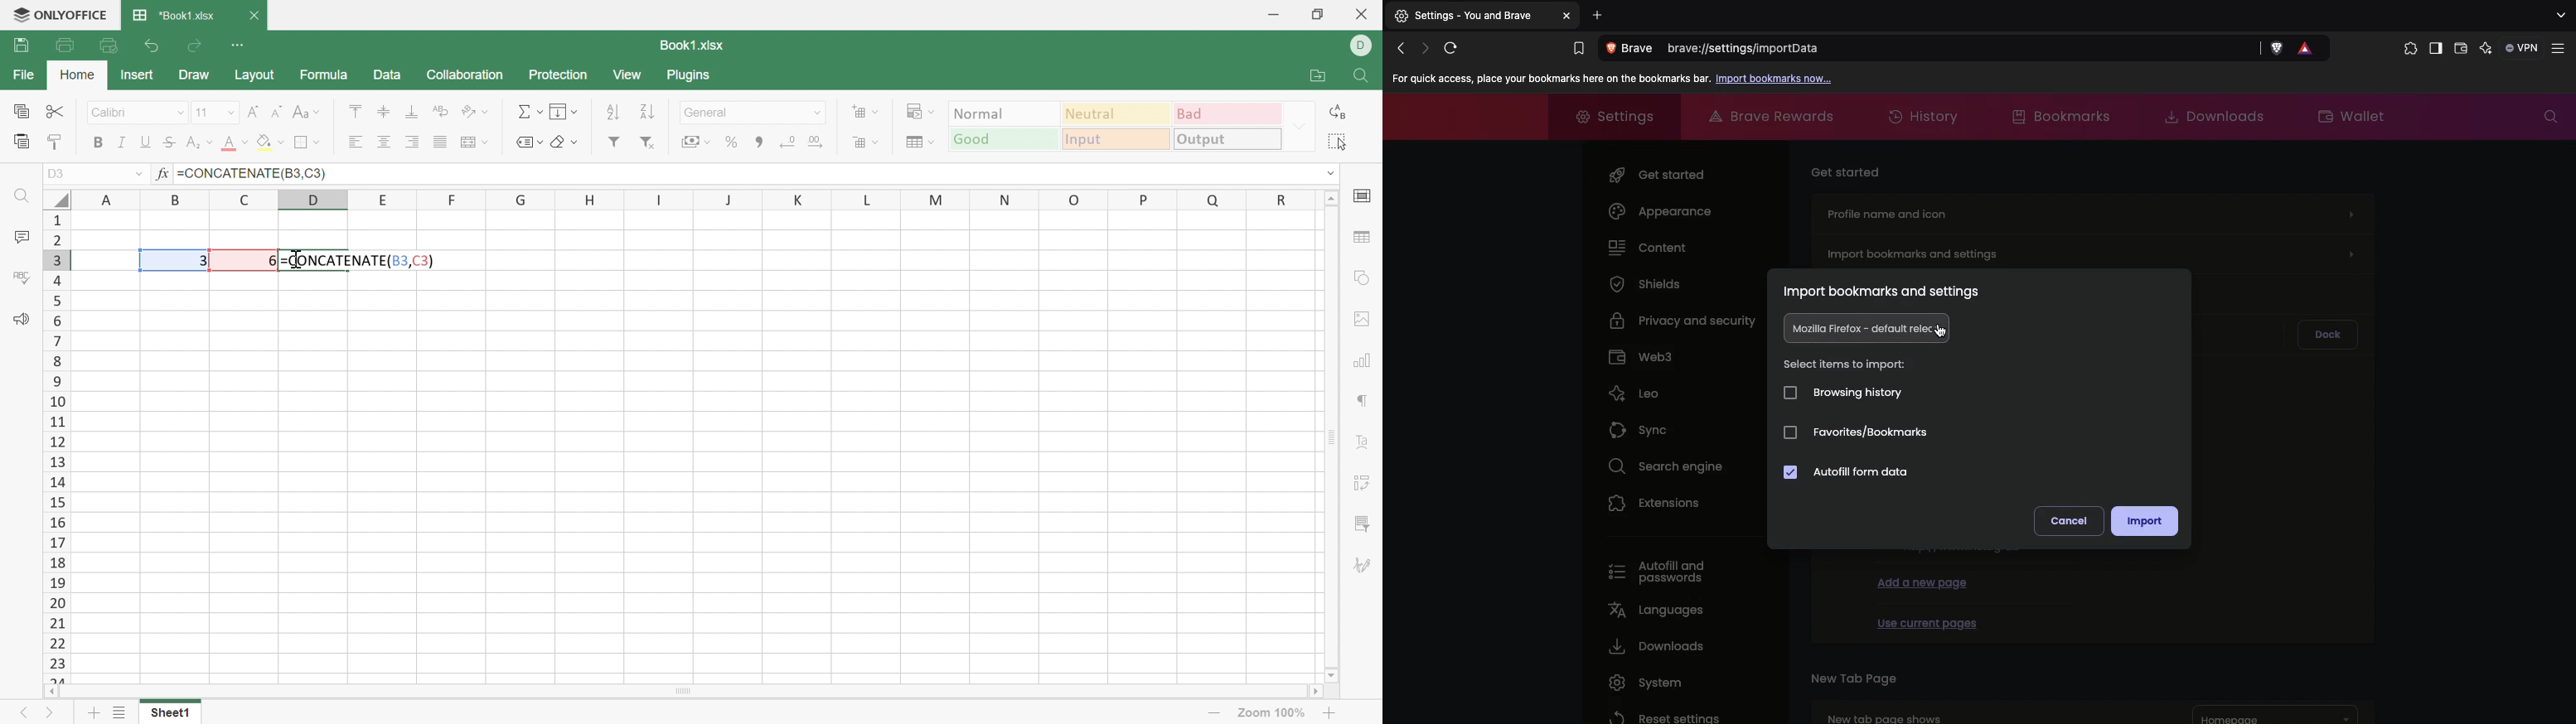  What do you see at coordinates (1846, 393) in the screenshot?
I see `Browsing history` at bounding box center [1846, 393].